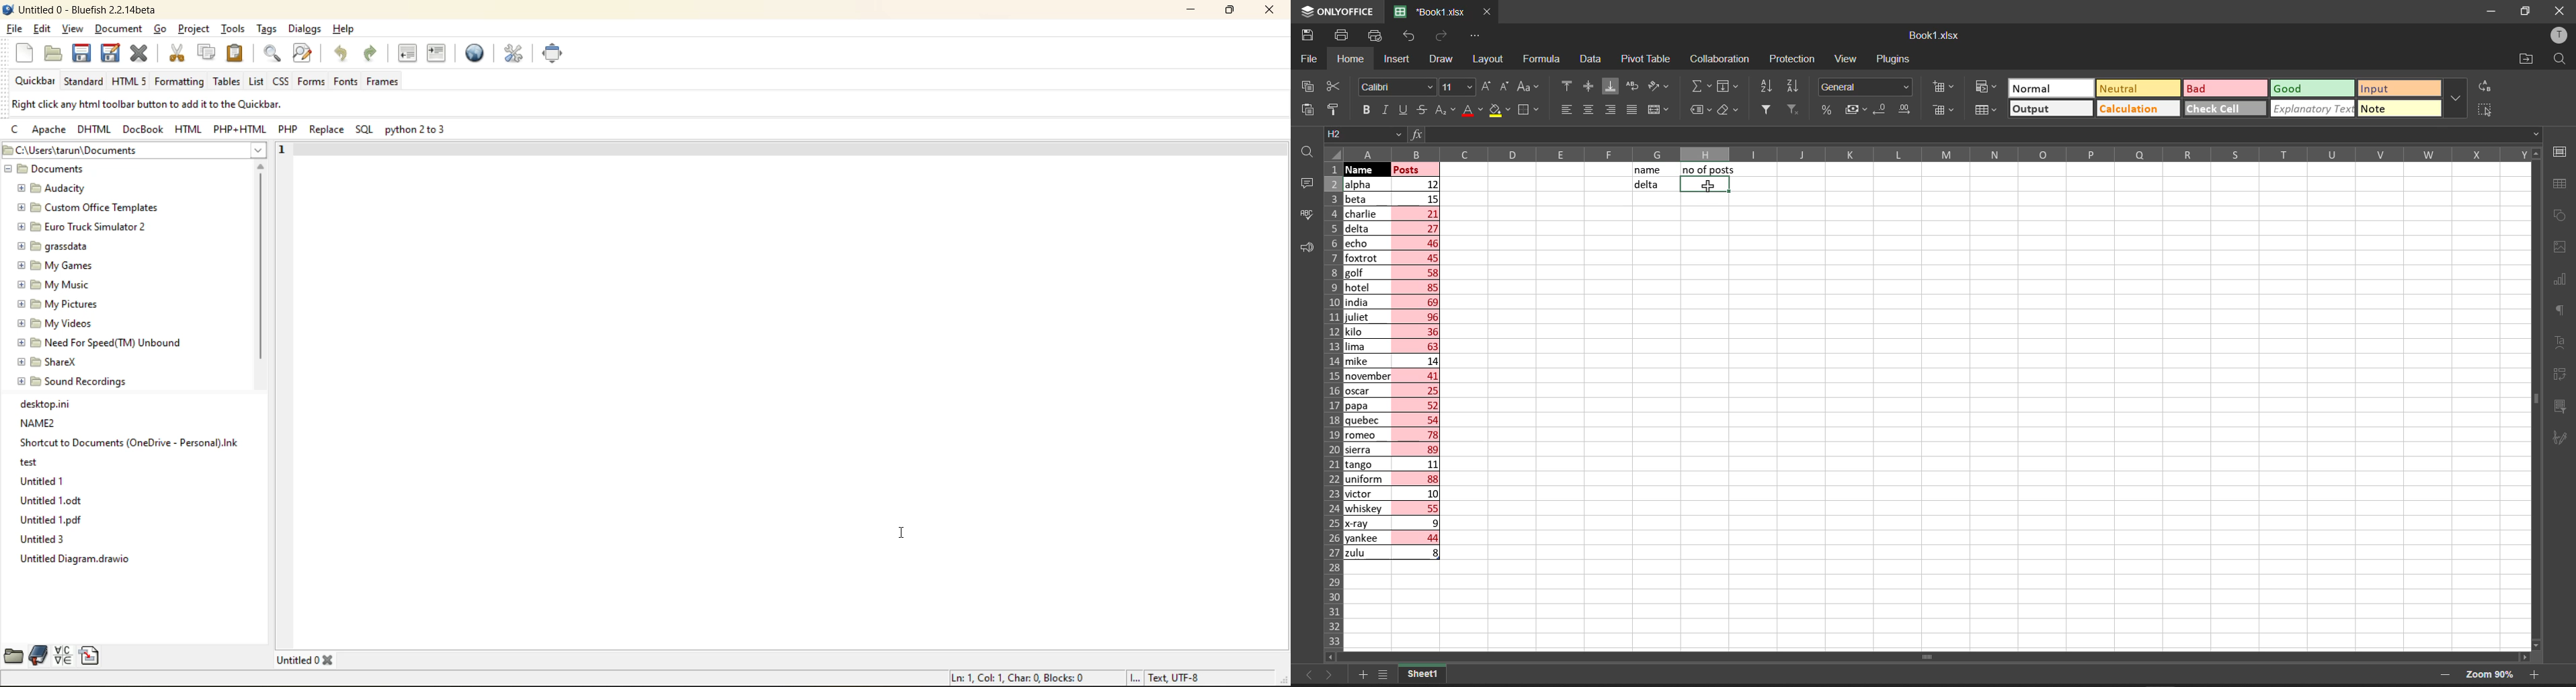 The width and height of the screenshot is (2576, 700). What do you see at coordinates (2290, 88) in the screenshot?
I see `Good` at bounding box center [2290, 88].